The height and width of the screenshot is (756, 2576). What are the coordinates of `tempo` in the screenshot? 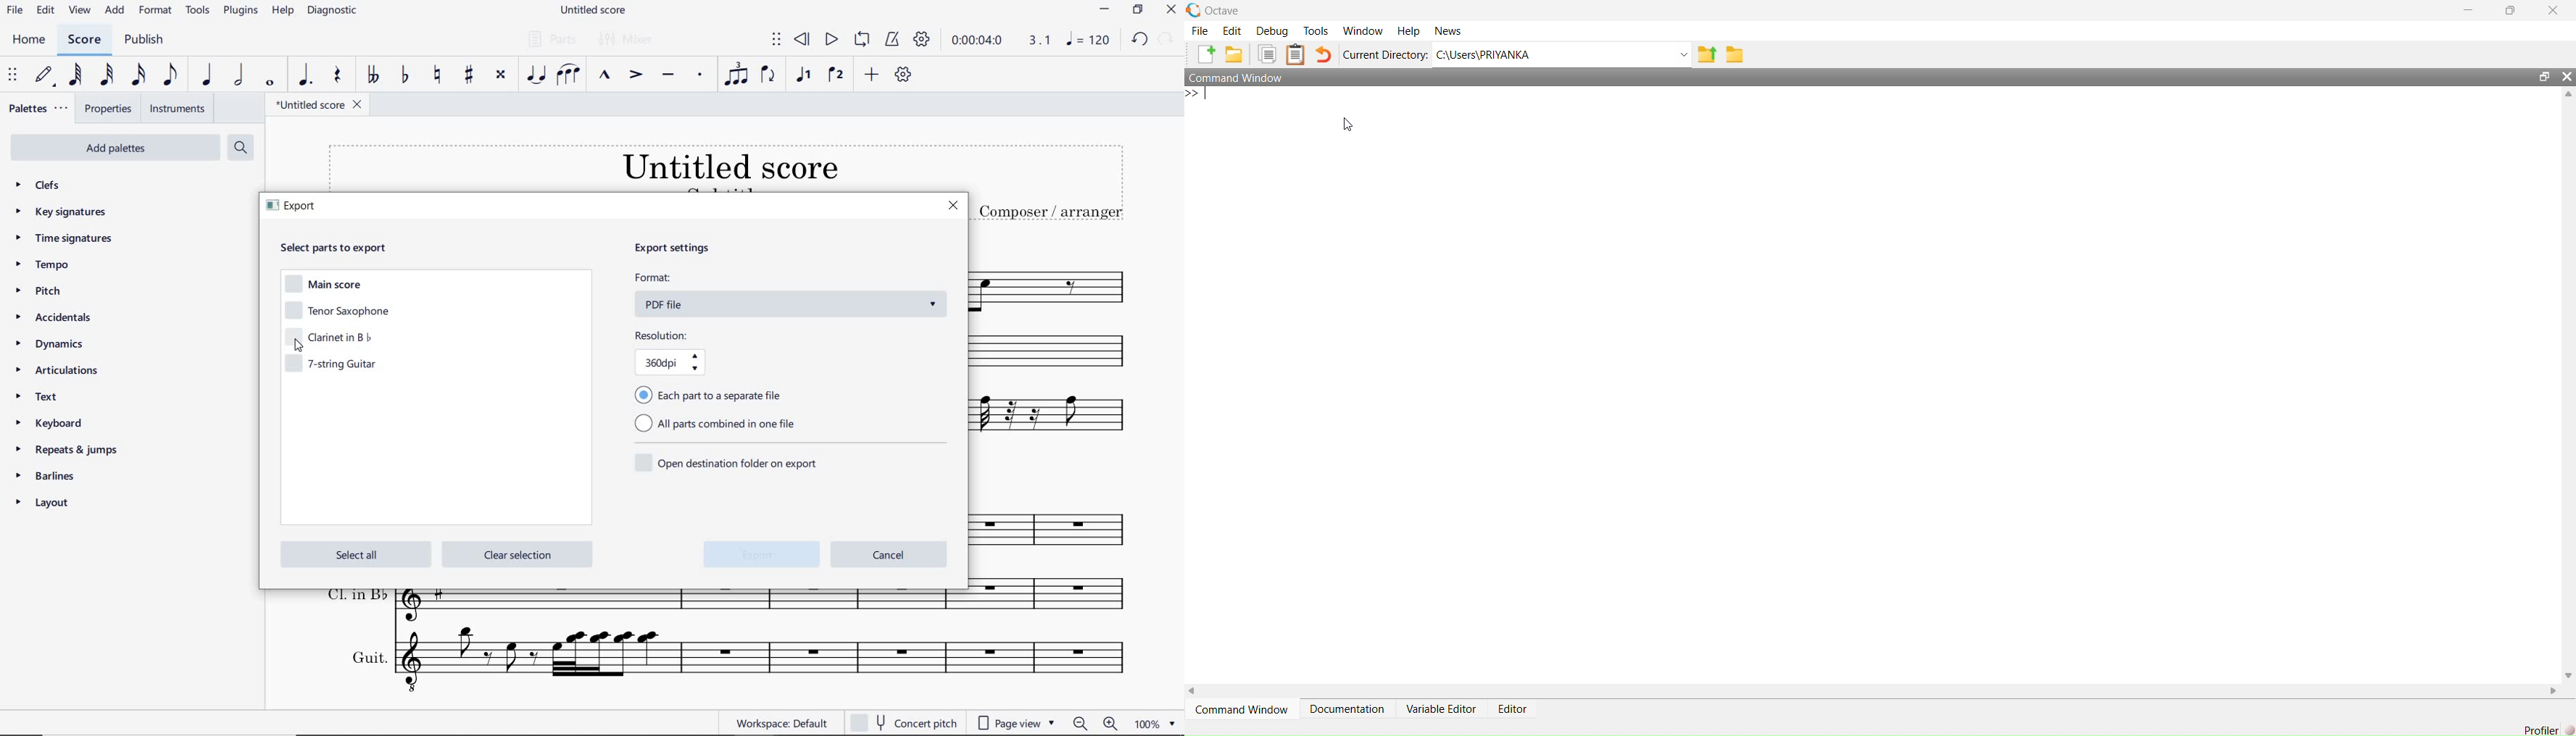 It's located at (44, 266).